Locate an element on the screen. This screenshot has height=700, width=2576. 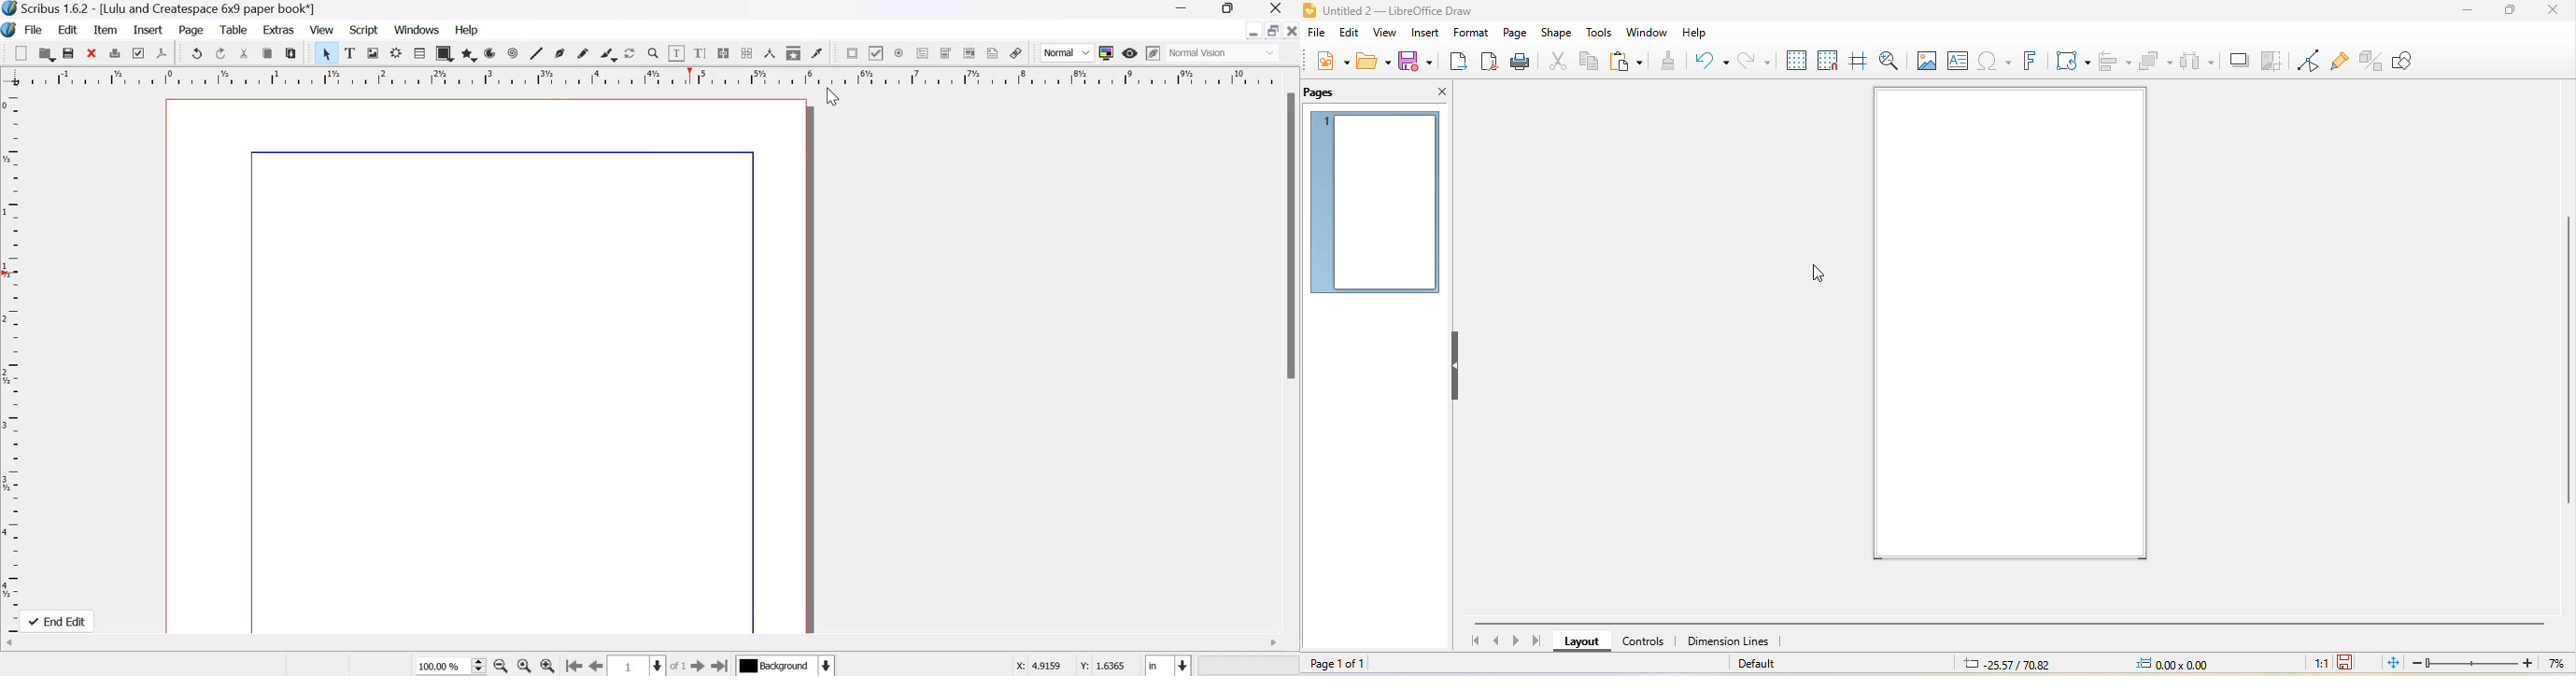
save as pdf is located at coordinates (163, 54).